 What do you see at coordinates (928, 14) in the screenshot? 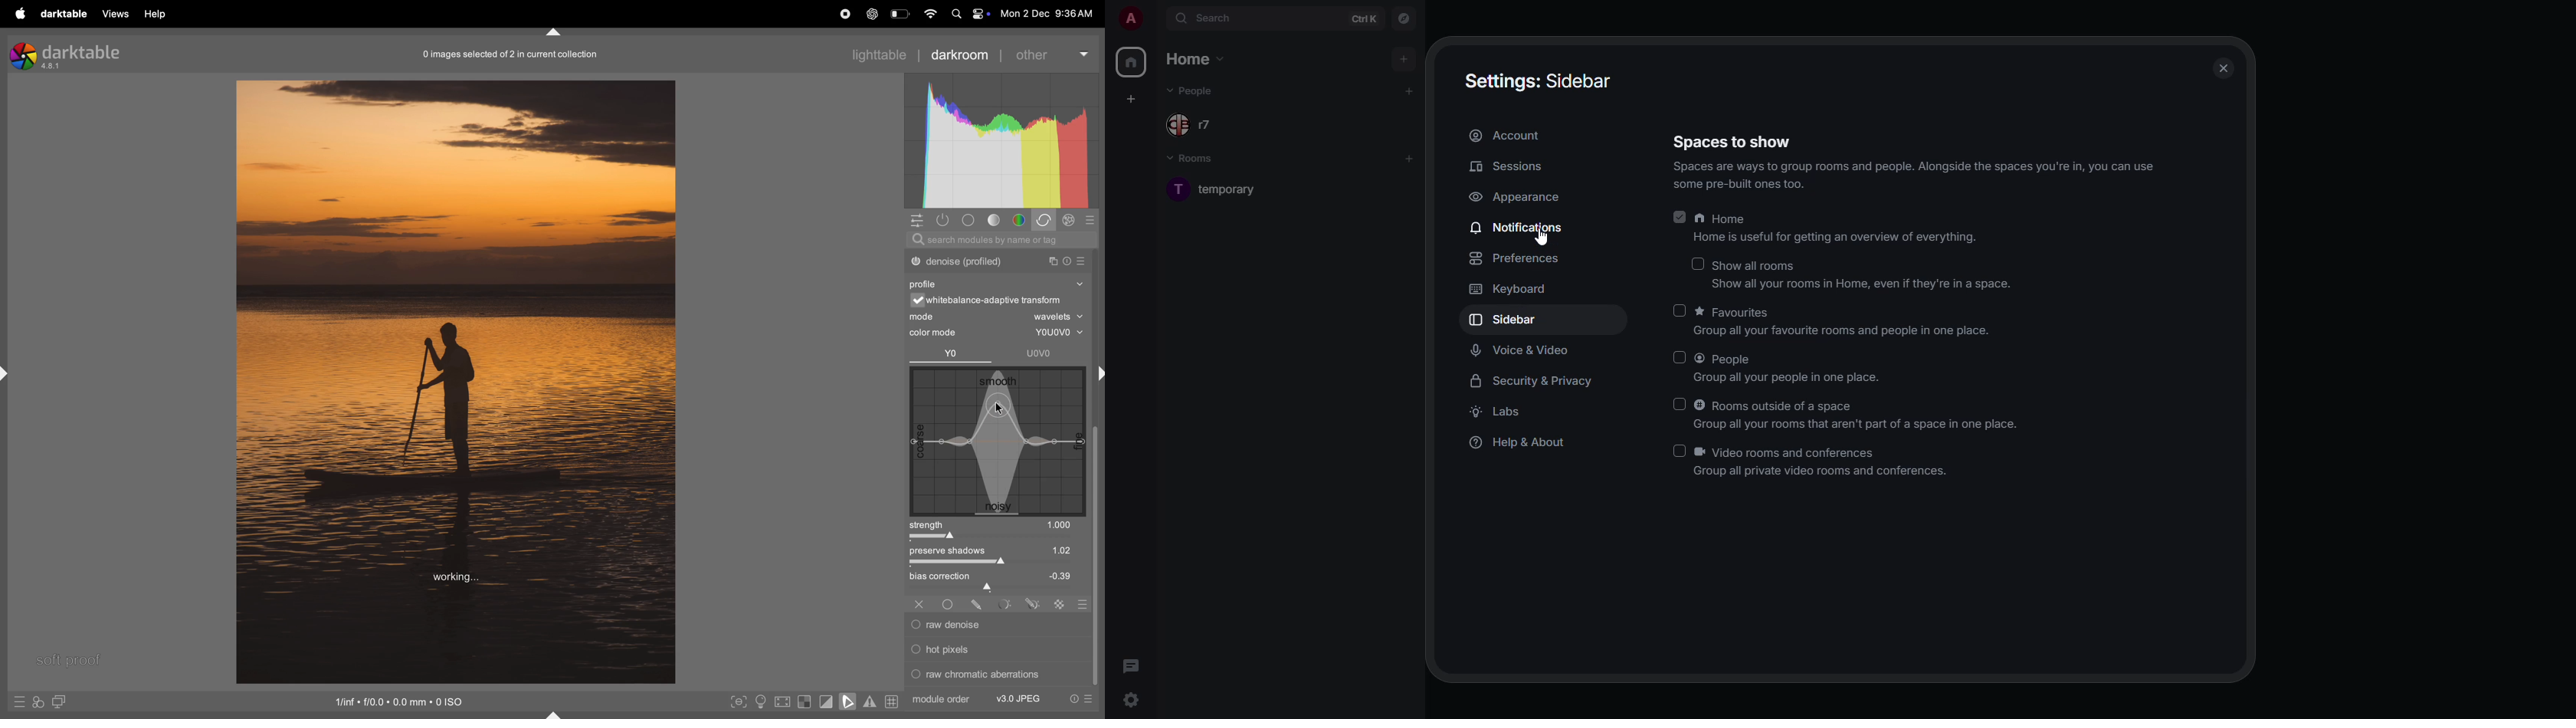
I see `wifi` at bounding box center [928, 14].